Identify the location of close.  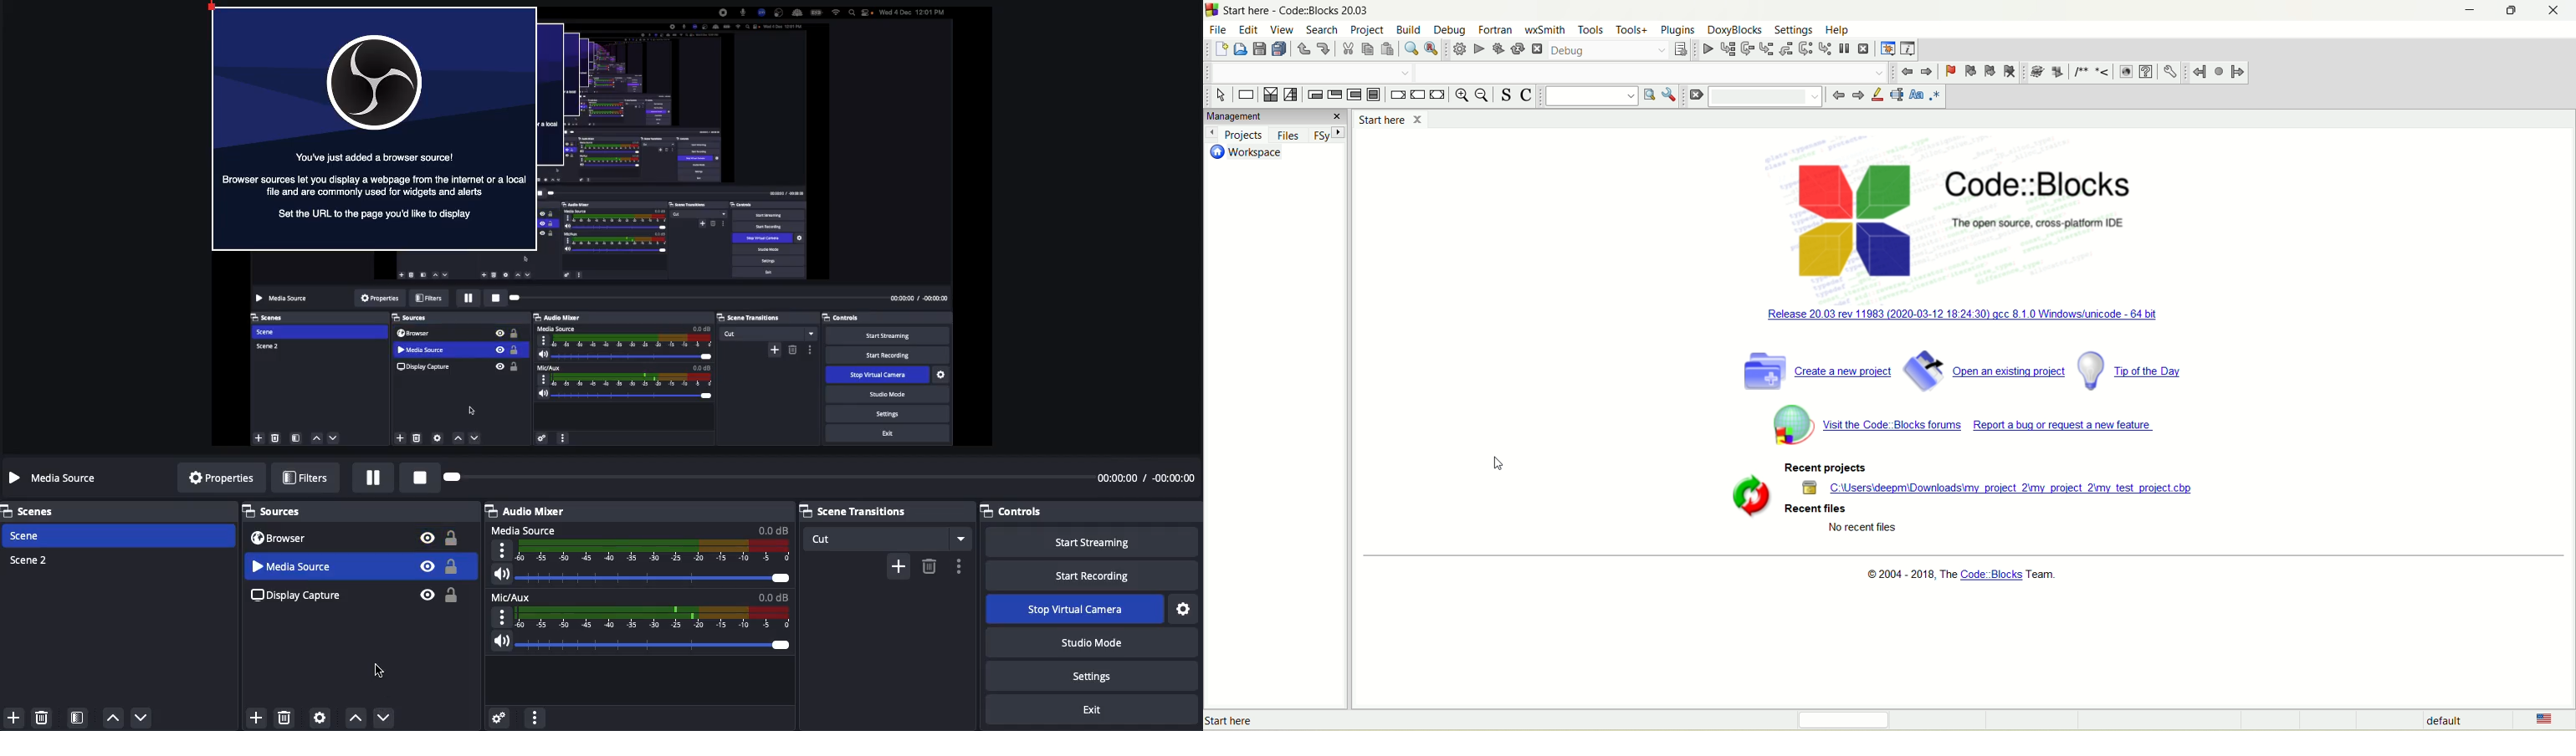
(2556, 11).